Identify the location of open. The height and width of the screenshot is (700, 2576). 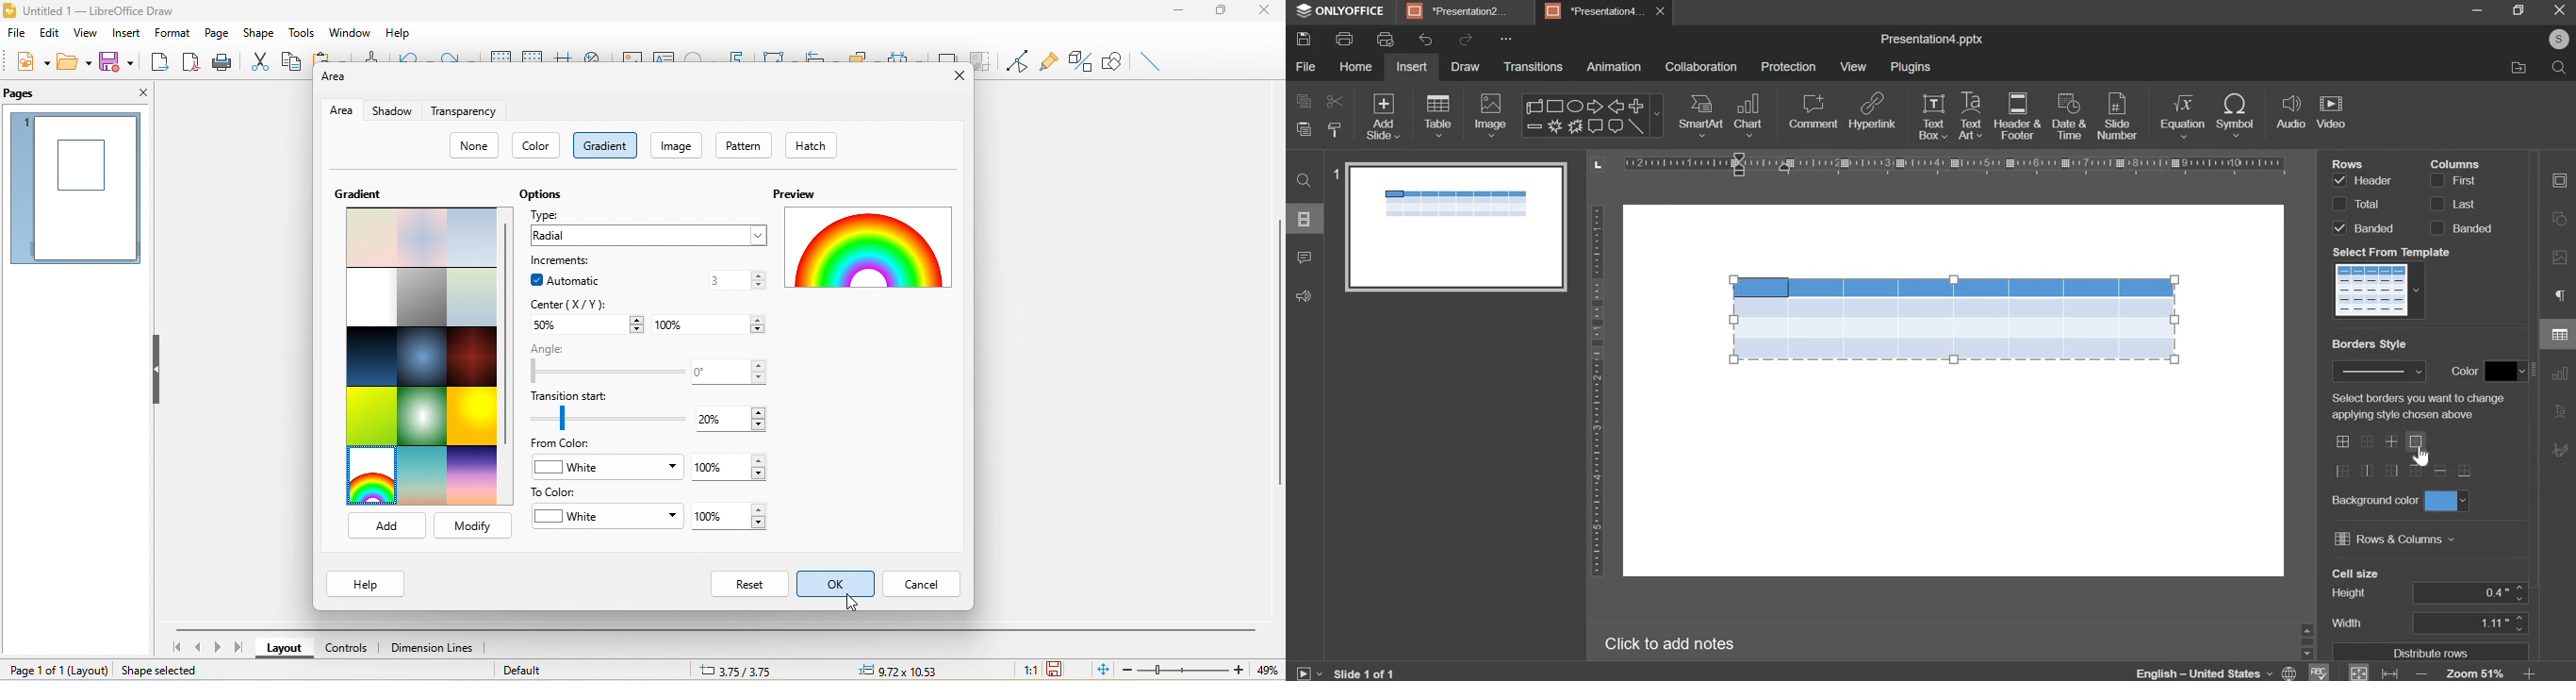
(72, 61).